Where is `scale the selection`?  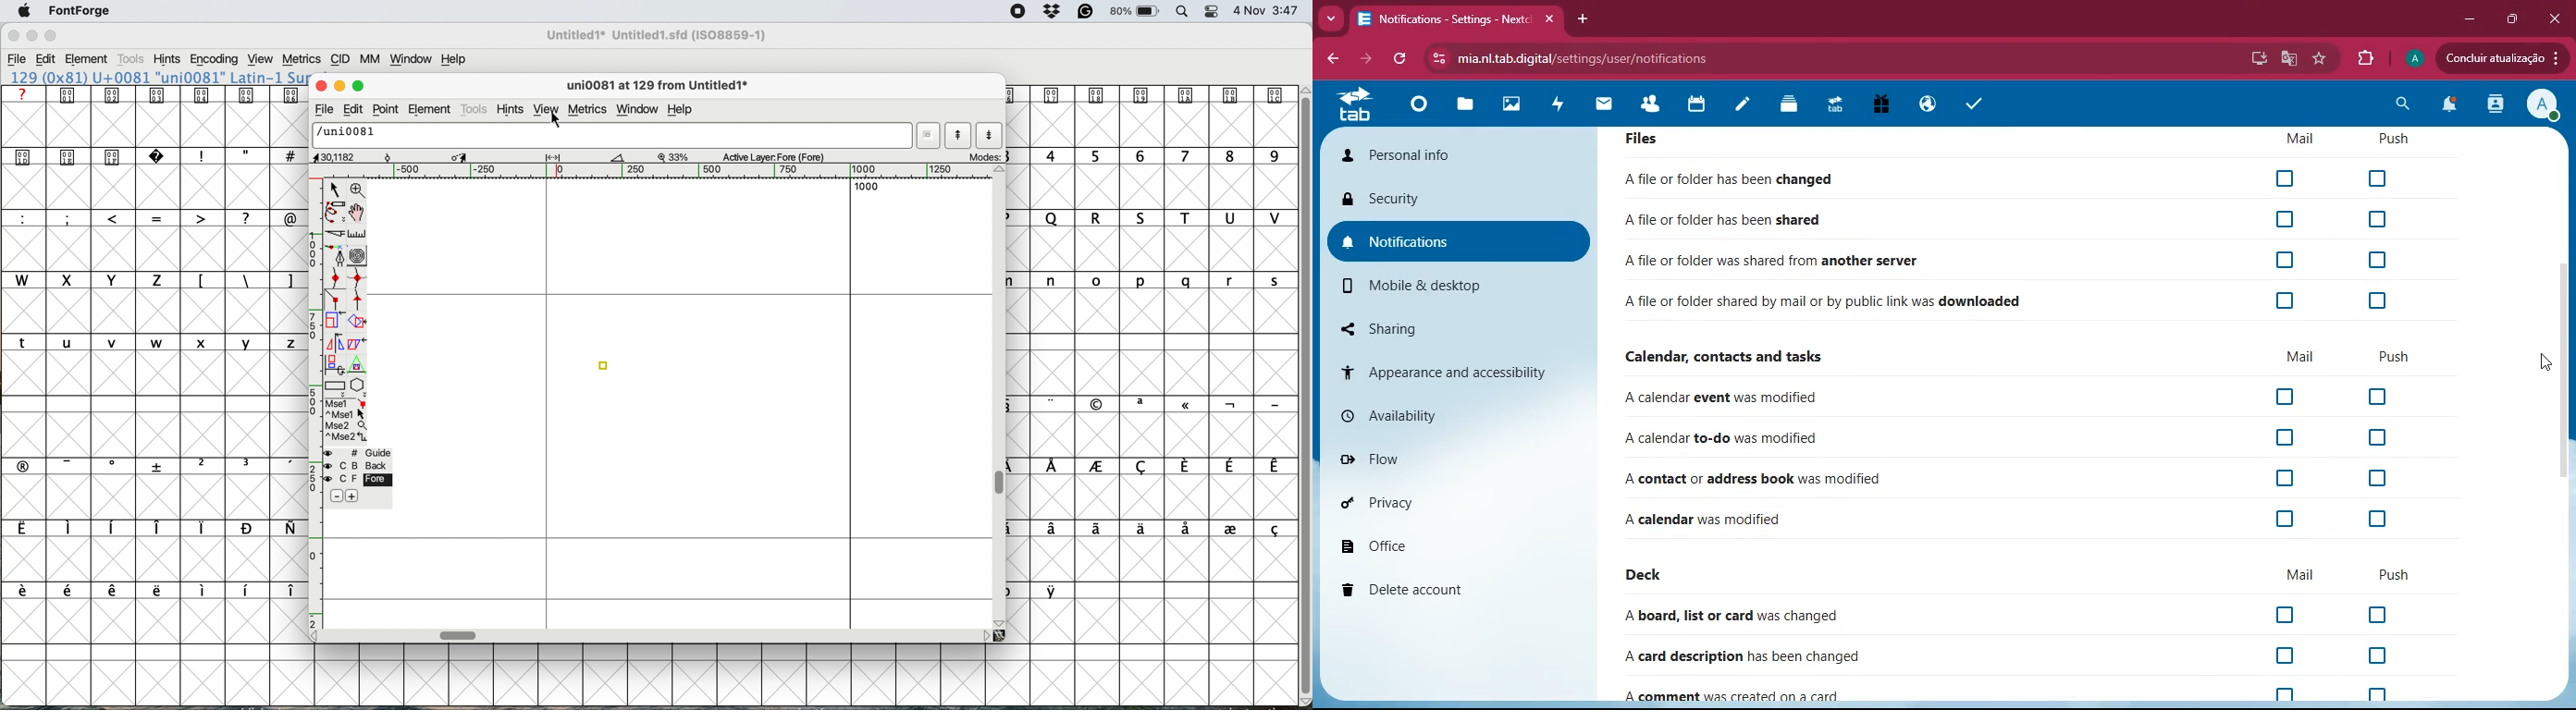 scale the selection is located at coordinates (335, 323).